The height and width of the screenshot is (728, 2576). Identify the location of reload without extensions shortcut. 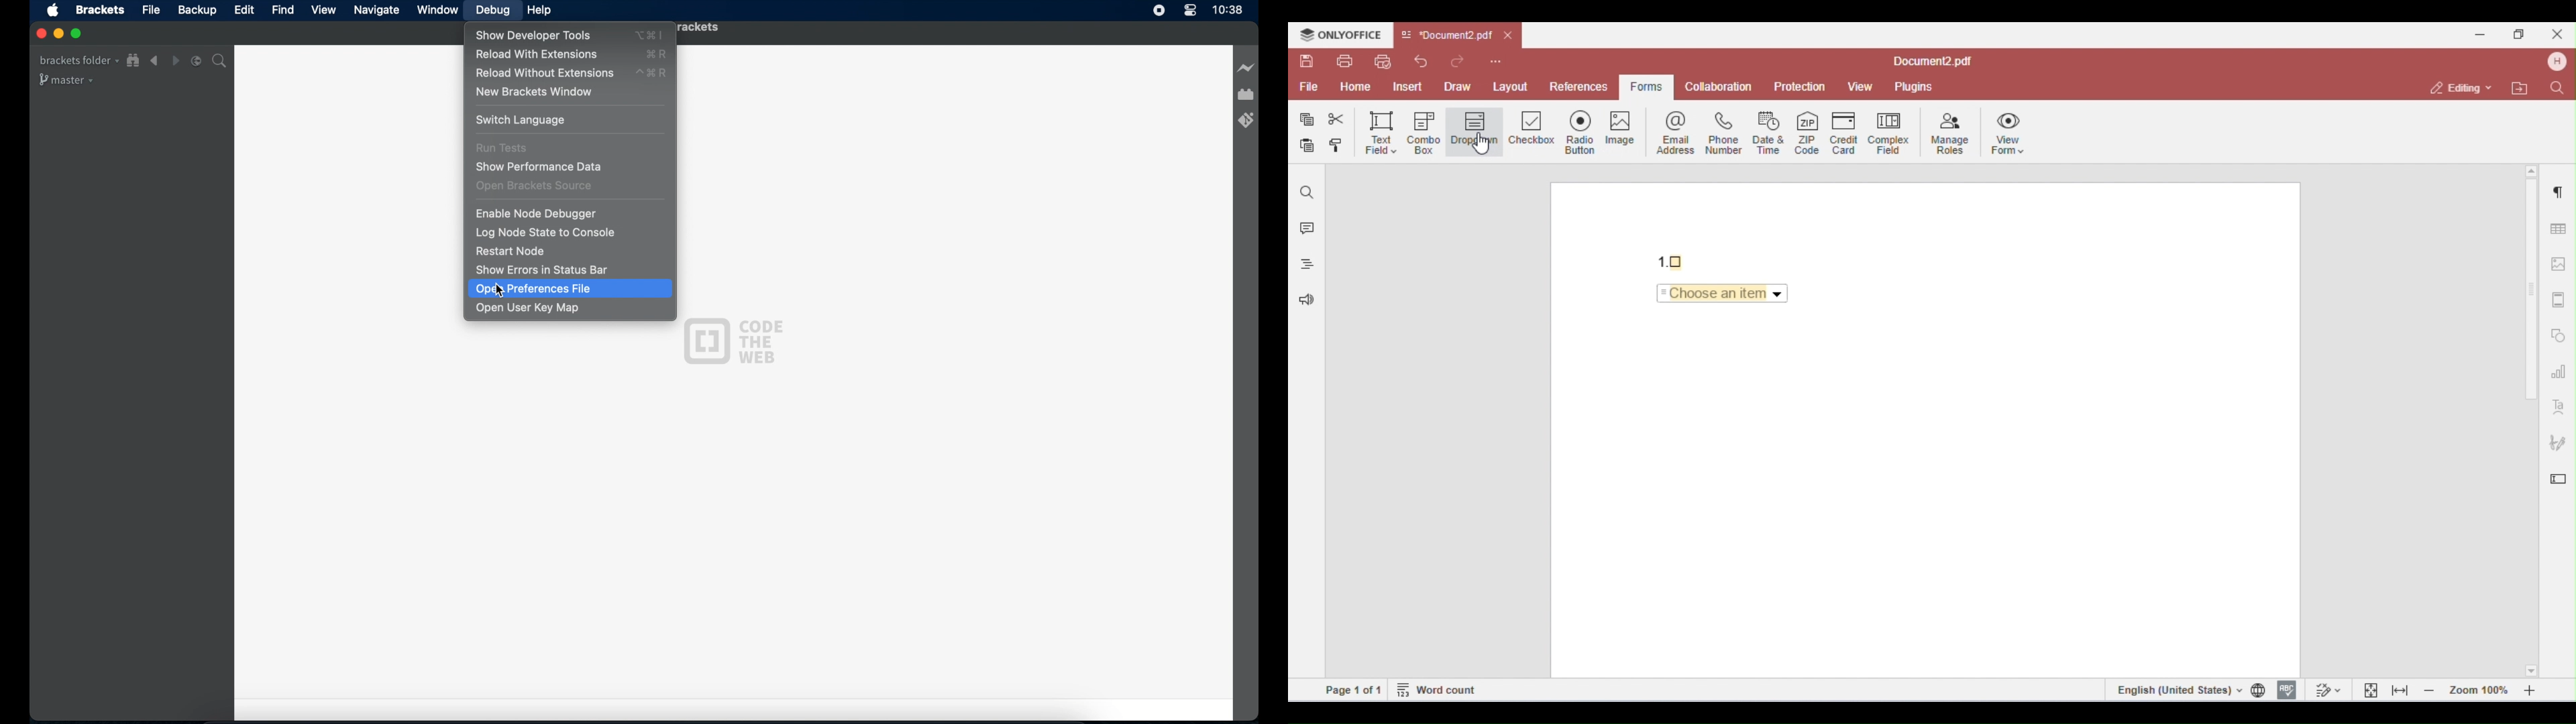
(653, 72).